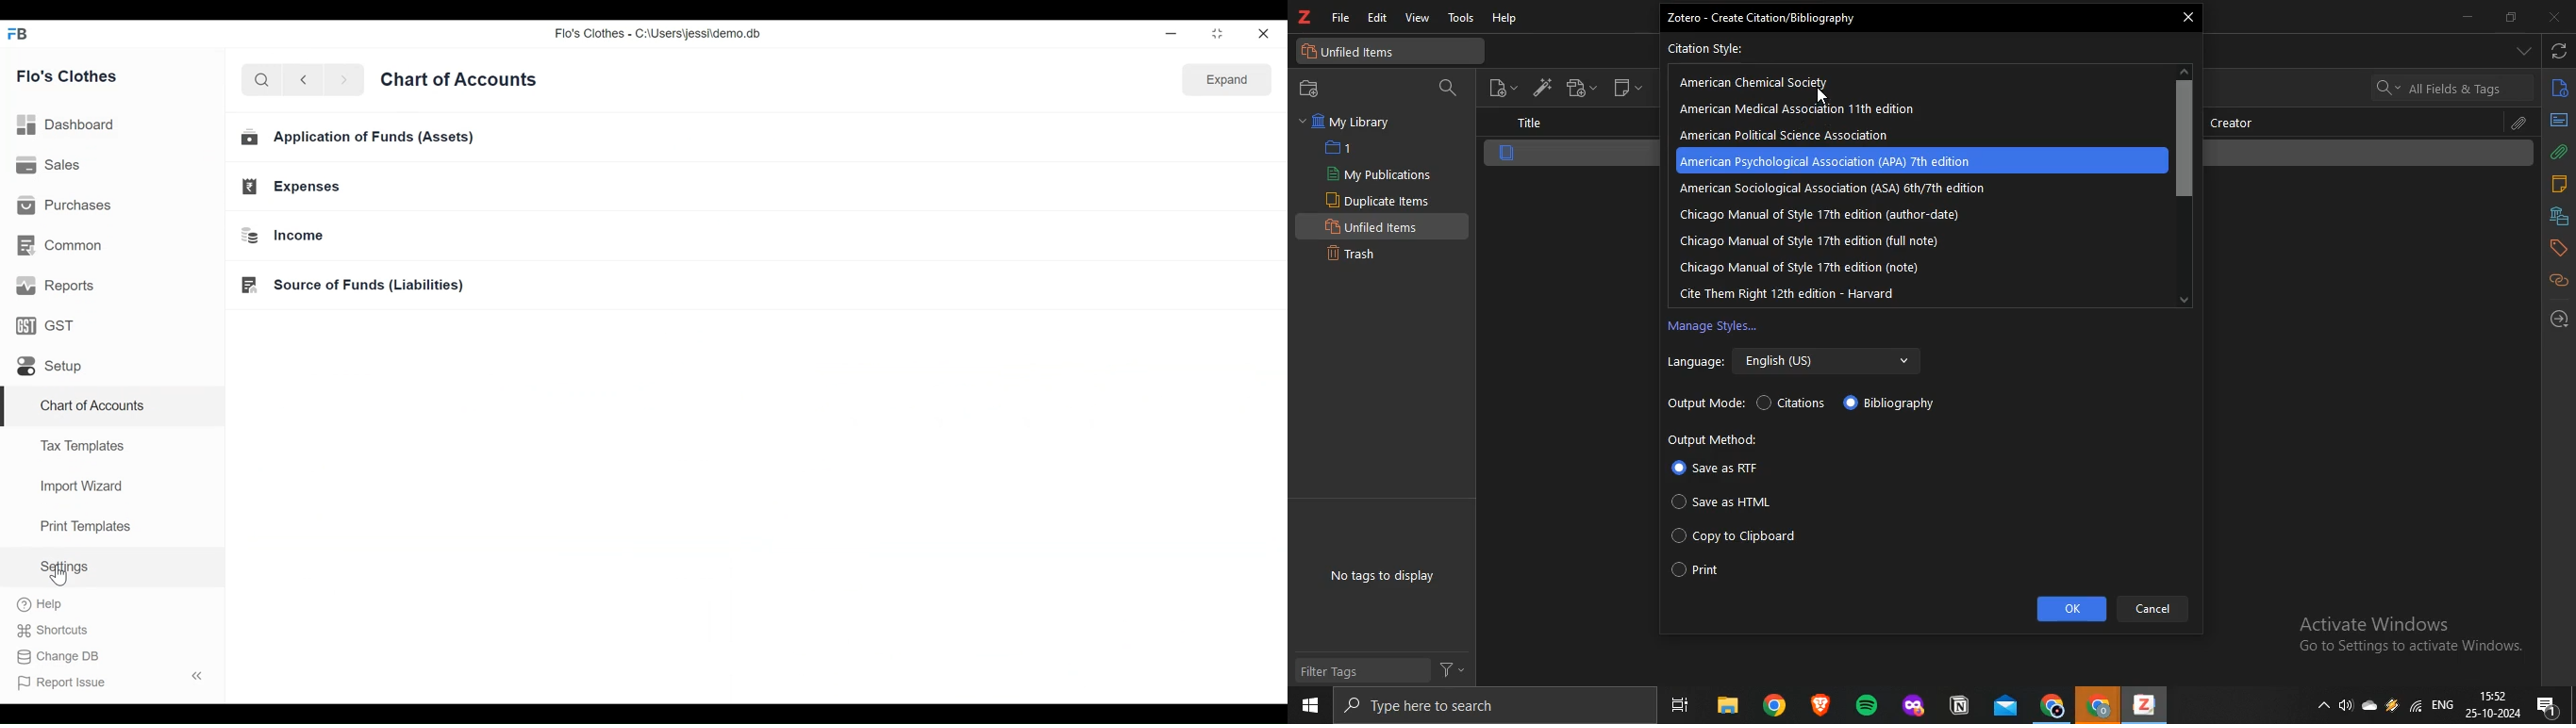 The height and width of the screenshot is (728, 2576). I want to click on Print, so click(1714, 568).